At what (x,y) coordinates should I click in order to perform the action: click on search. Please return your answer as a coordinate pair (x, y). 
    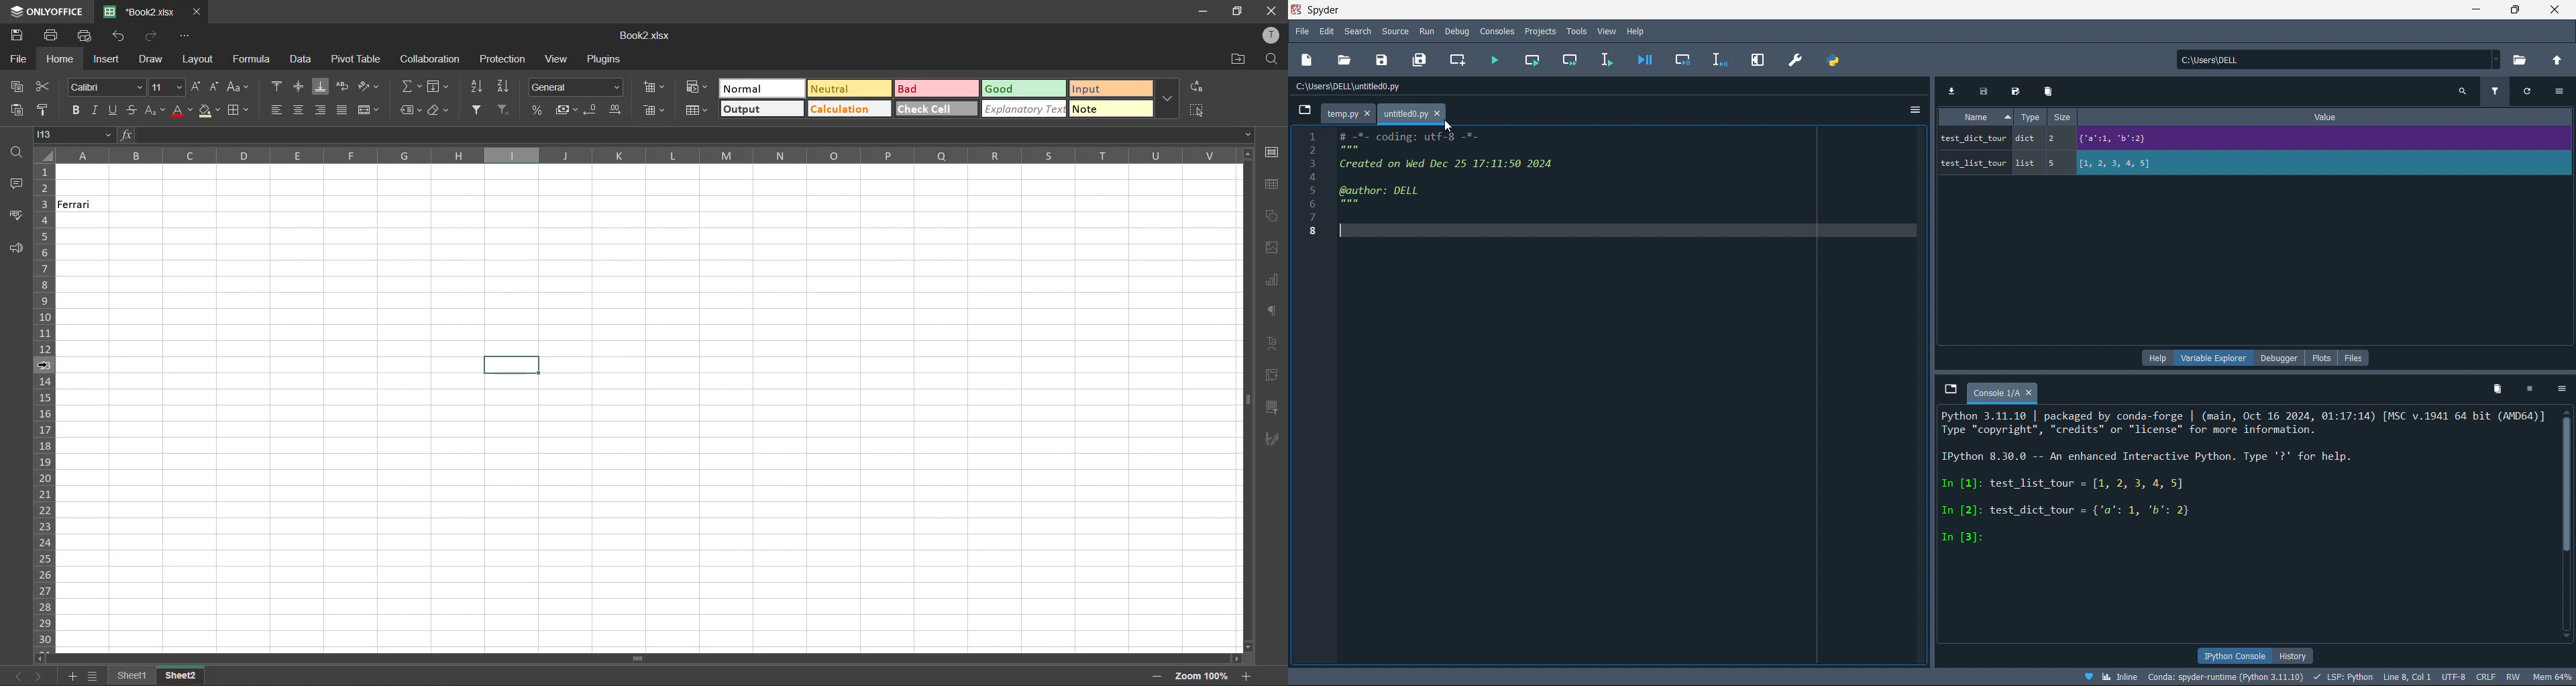
    Looking at the image, I should click on (1356, 32).